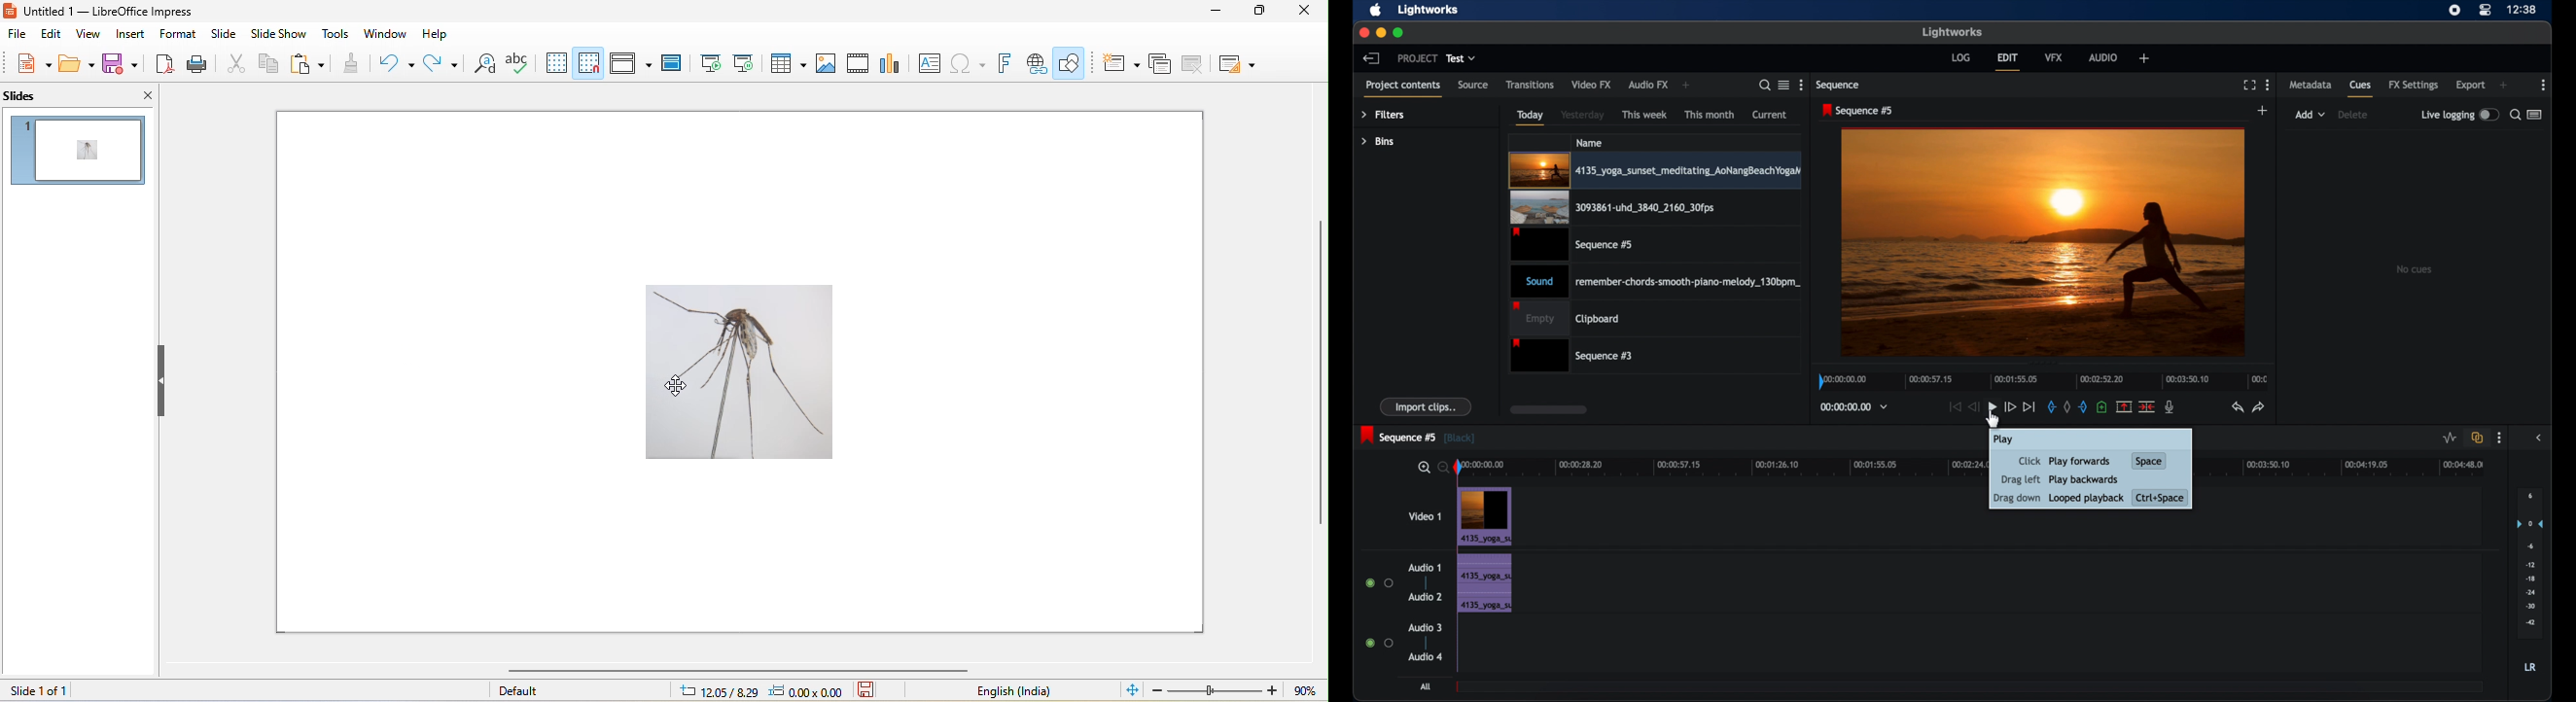 The image size is (2576, 728). What do you see at coordinates (968, 63) in the screenshot?
I see `insert special characters` at bounding box center [968, 63].